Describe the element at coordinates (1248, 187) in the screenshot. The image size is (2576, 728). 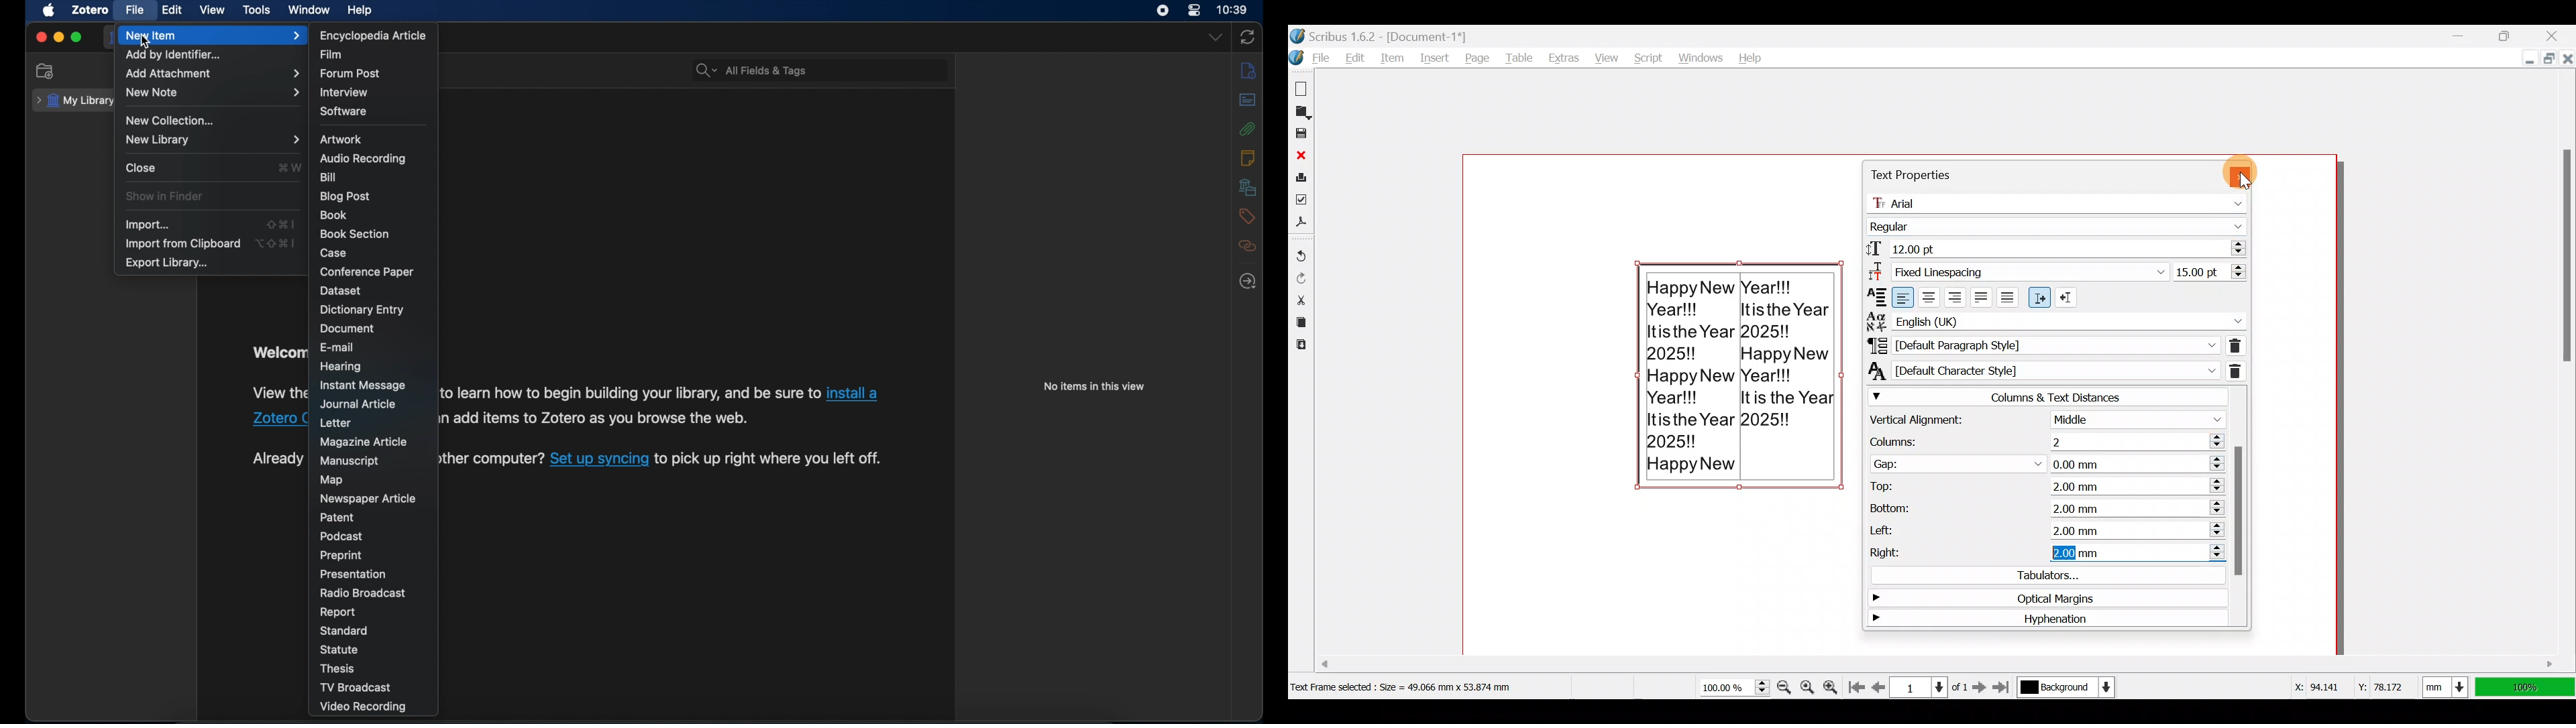
I see `libraries` at that location.